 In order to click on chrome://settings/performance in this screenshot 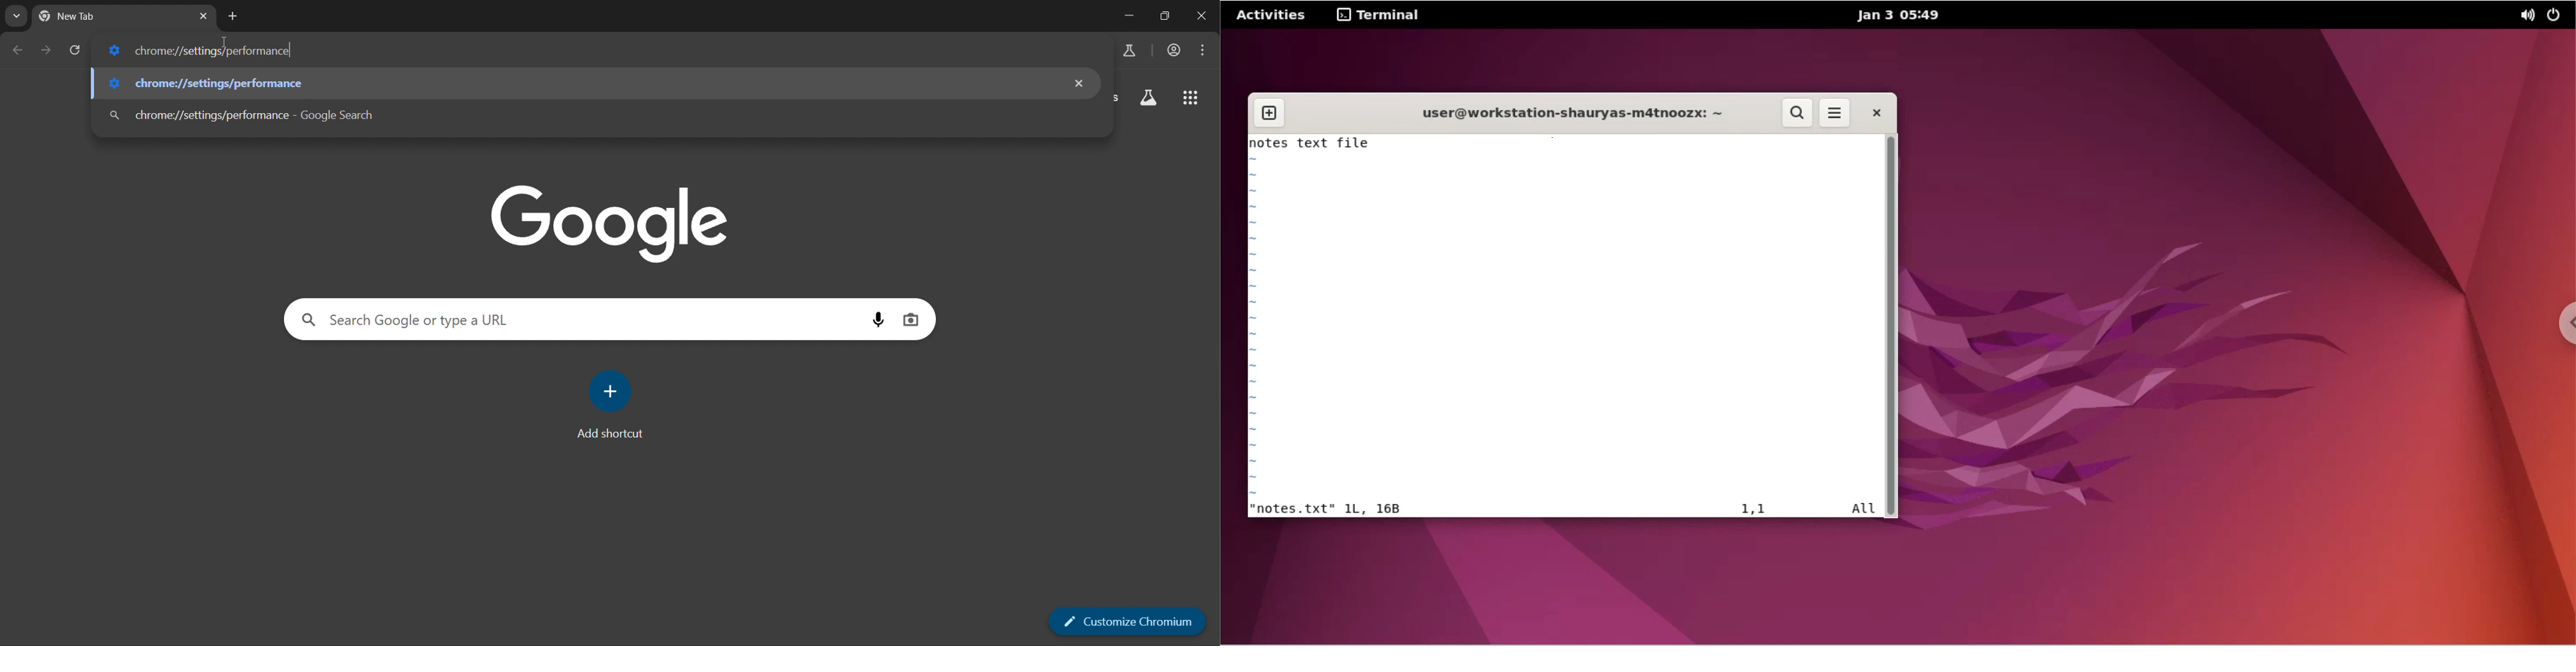, I will do `click(201, 51)`.